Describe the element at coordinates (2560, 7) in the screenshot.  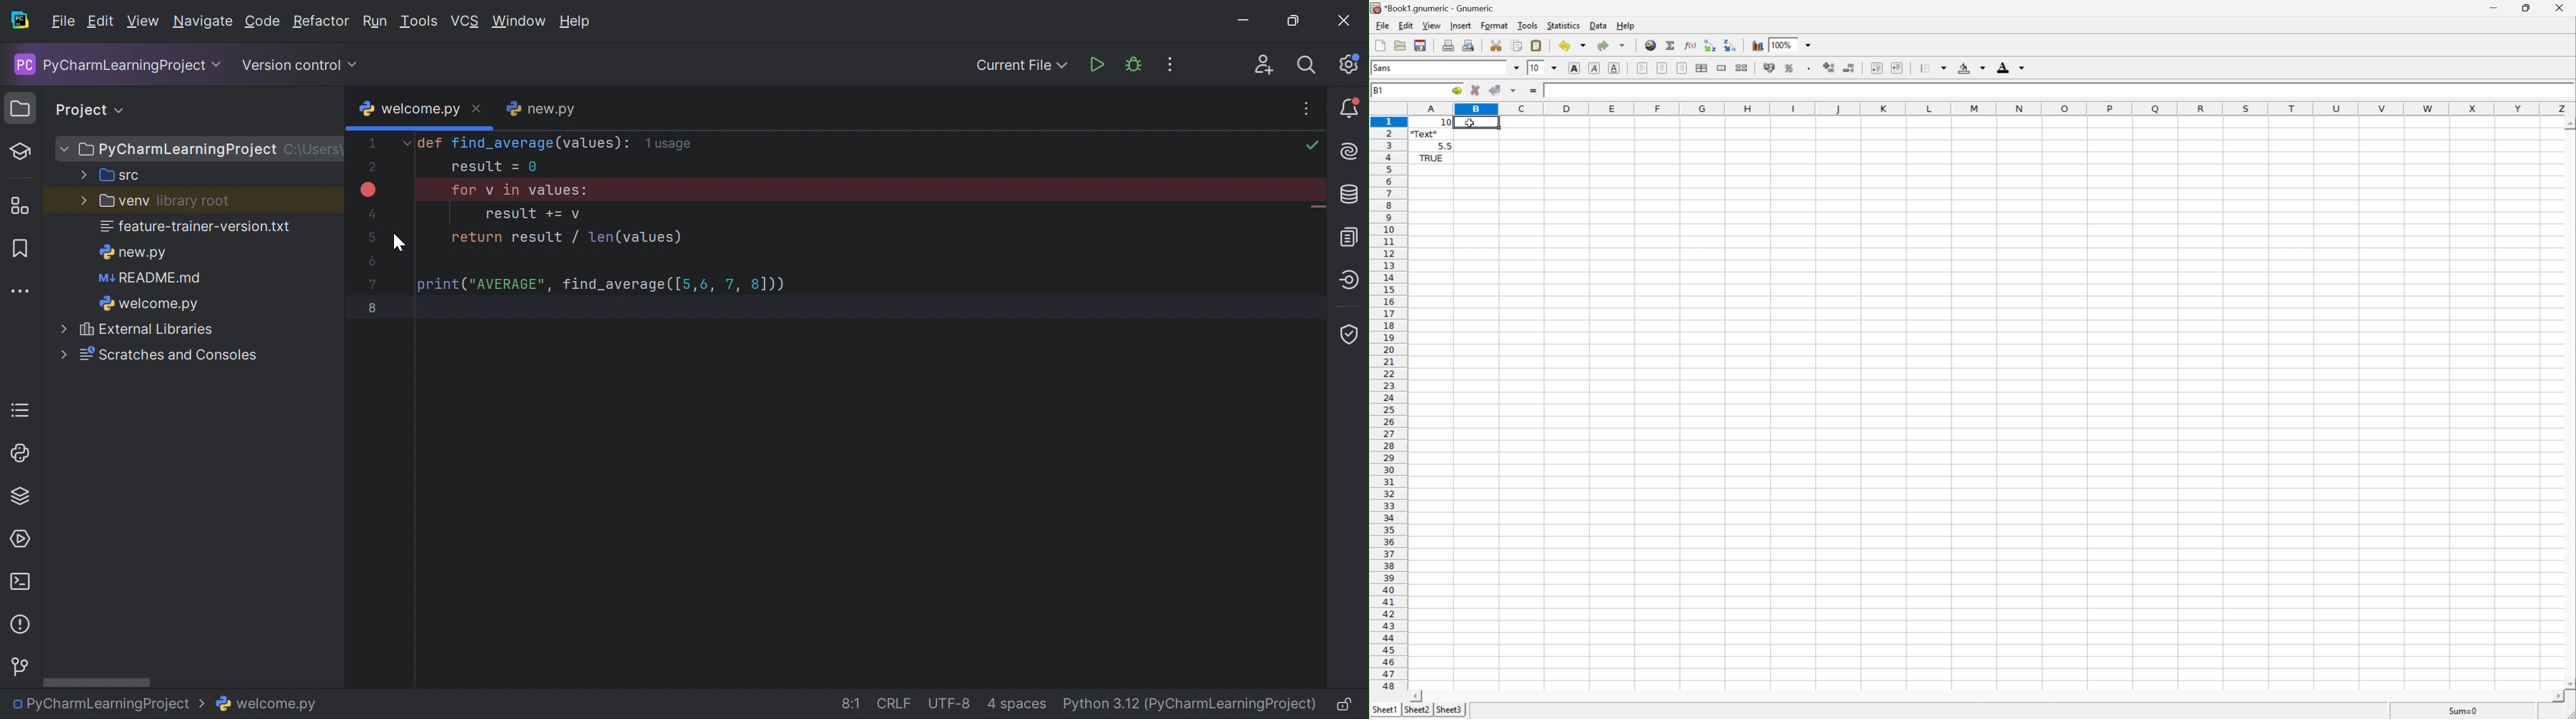
I see `Close` at that location.